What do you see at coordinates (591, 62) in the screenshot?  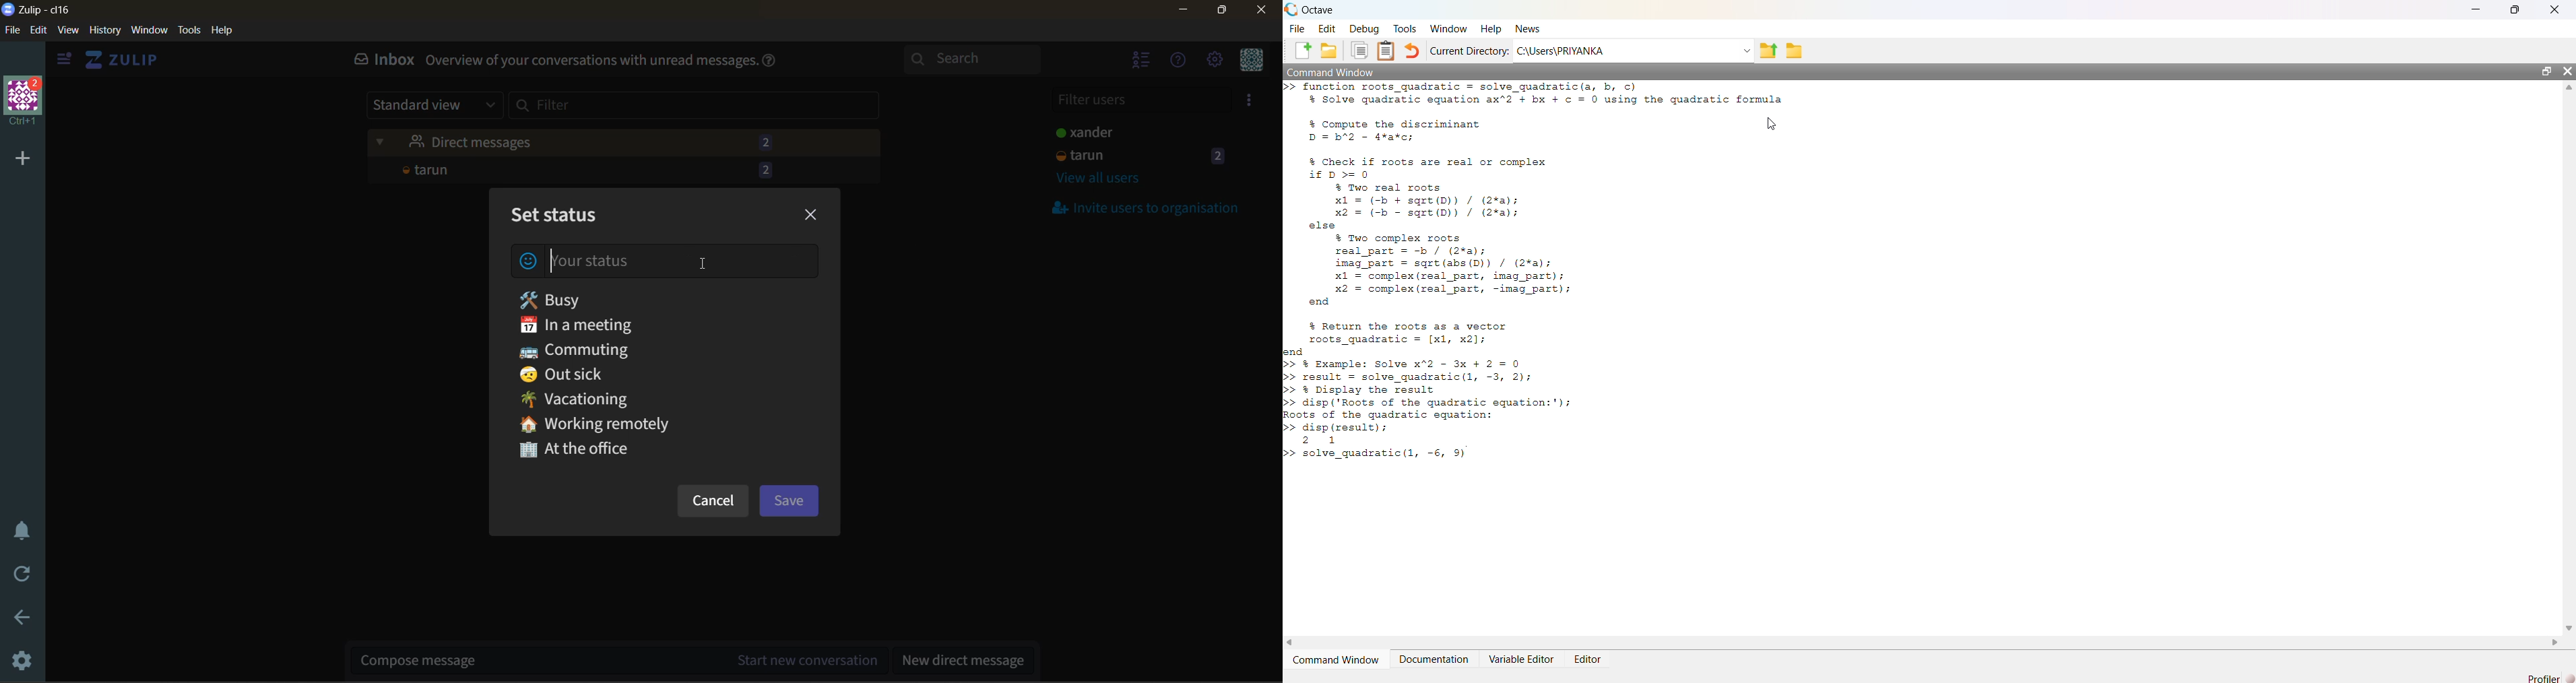 I see `Overview of your conversations with unread messages.` at bounding box center [591, 62].